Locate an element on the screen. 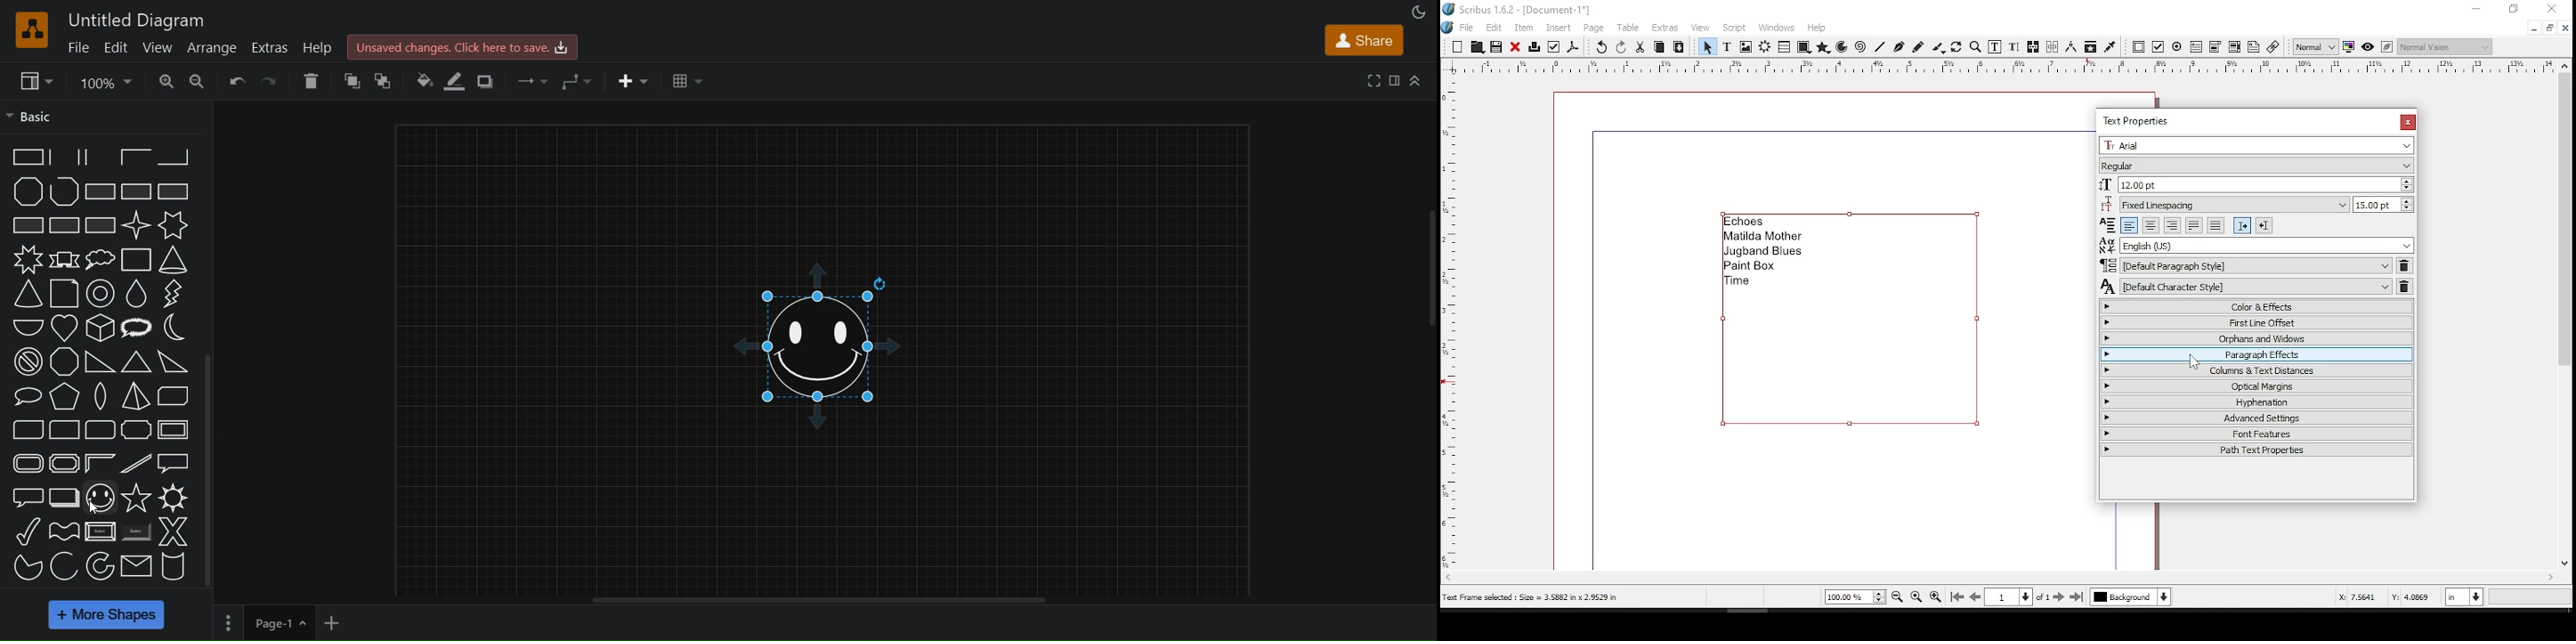  collapse/expand is located at coordinates (1418, 80).